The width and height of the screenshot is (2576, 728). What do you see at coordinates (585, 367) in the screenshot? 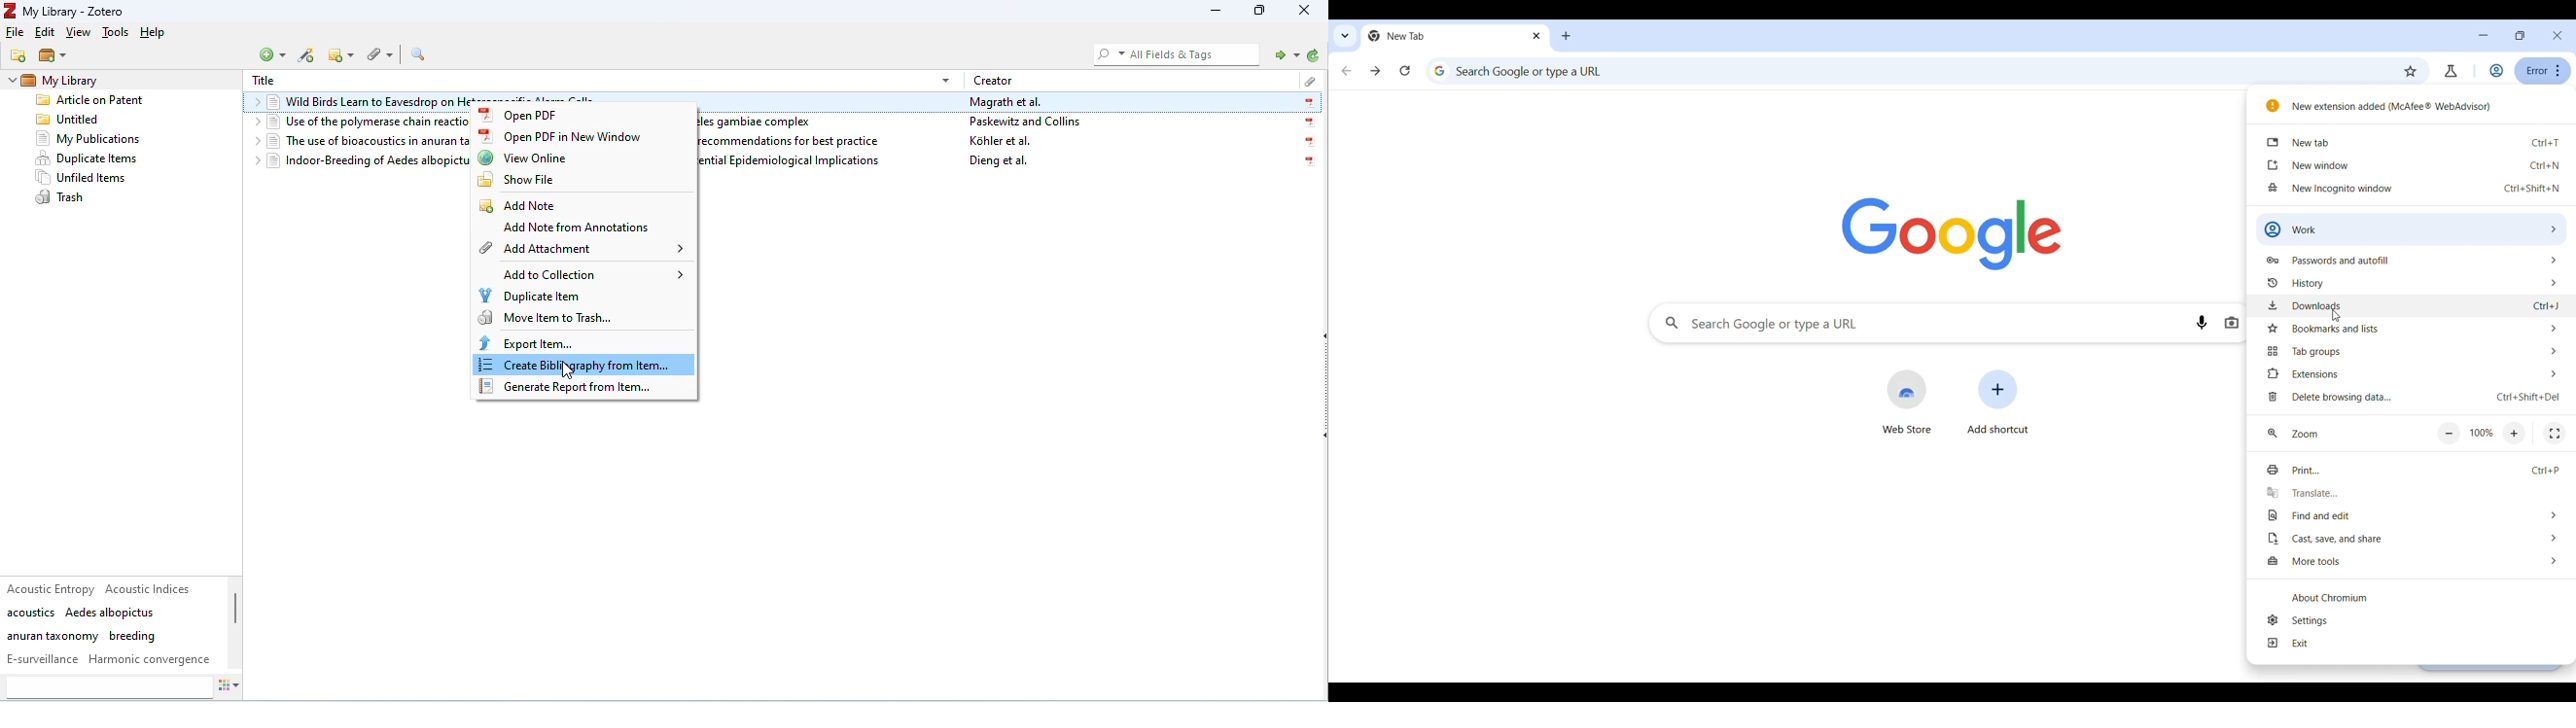
I see `create bibliography fromitem` at bounding box center [585, 367].